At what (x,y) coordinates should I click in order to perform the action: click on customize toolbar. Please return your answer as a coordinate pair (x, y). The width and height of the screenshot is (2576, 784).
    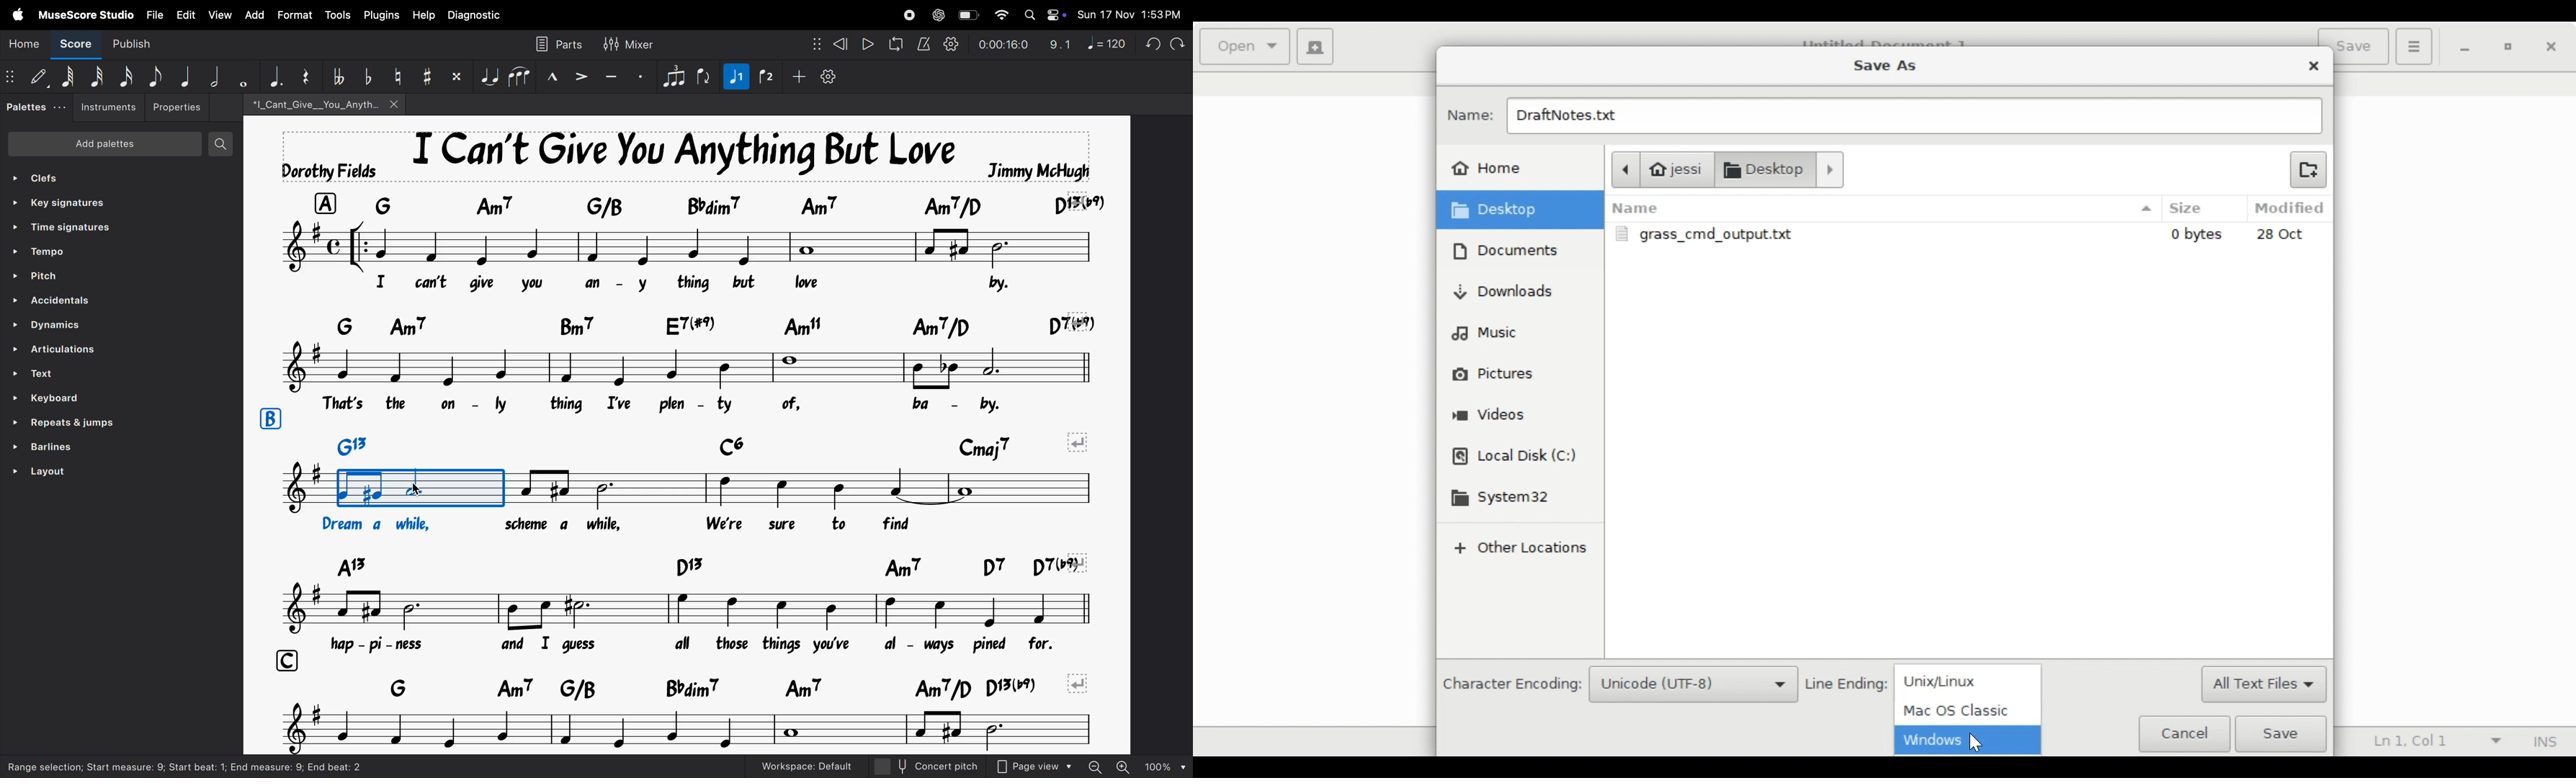
    Looking at the image, I should click on (834, 76).